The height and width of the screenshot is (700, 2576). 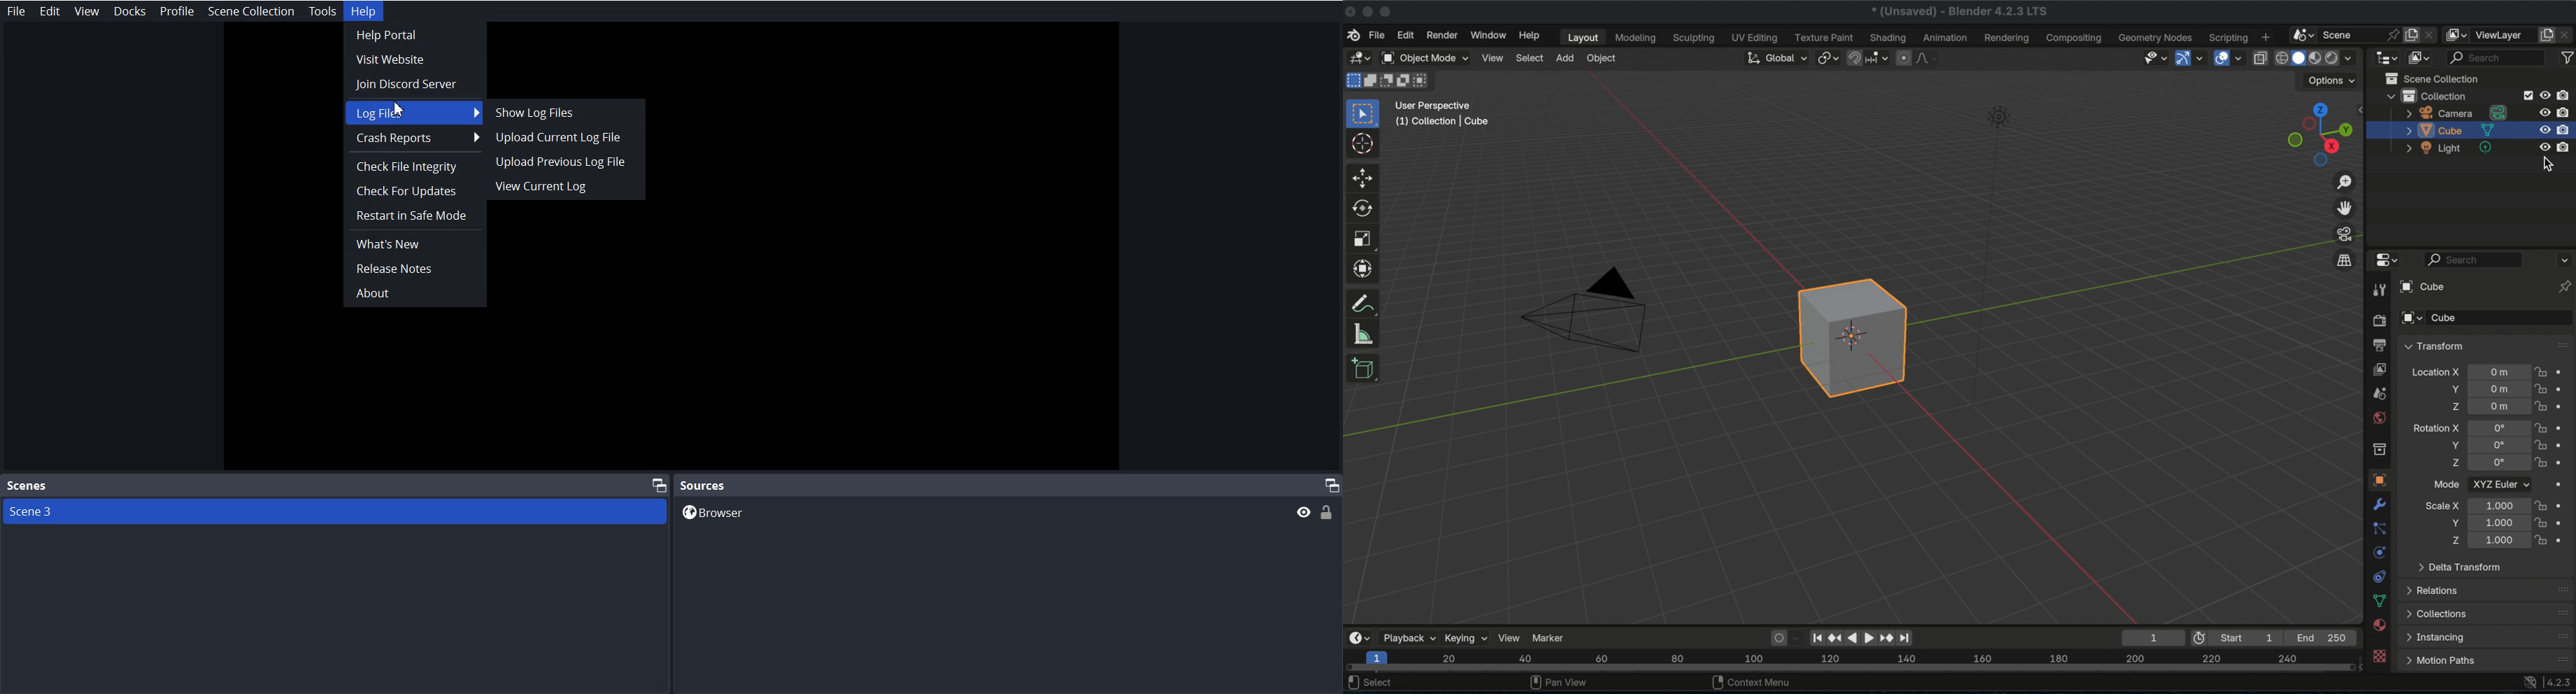 I want to click on first frame of playback/ rendering range, so click(x=2239, y=639).